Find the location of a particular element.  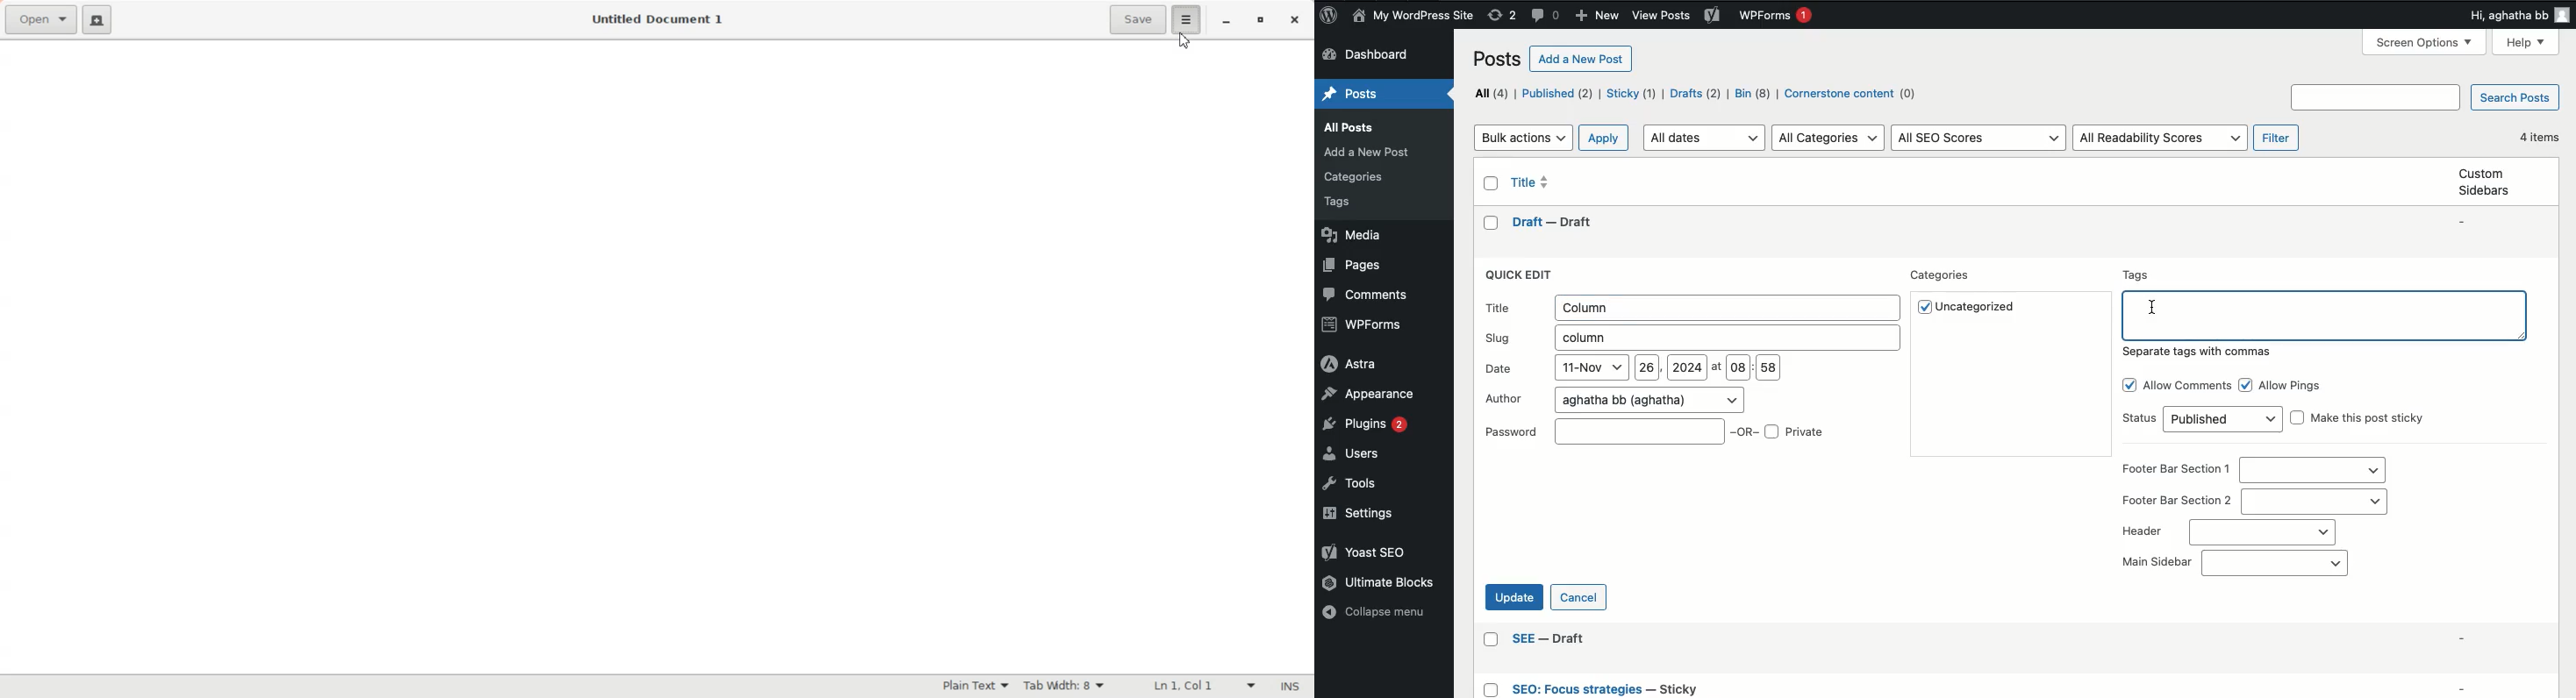

Posts is located at coordinates (1495, 61).